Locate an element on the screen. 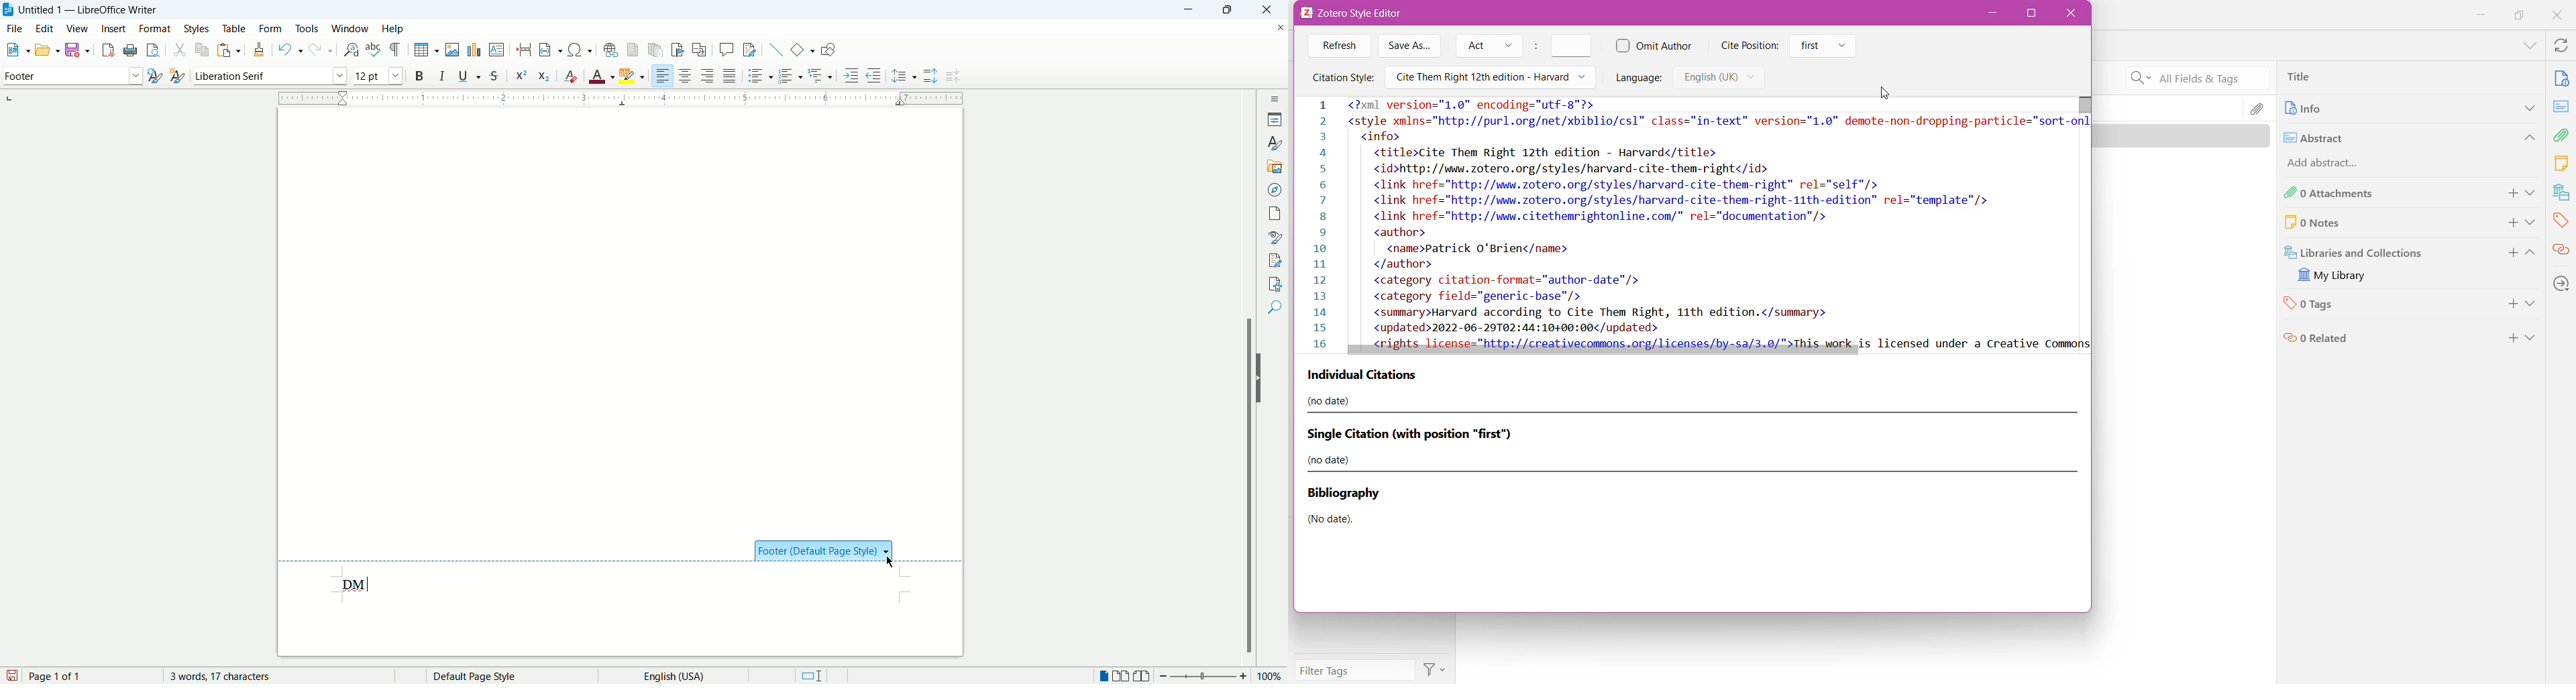 Image resolution: width=2576 pixels, height=700 pixels. font name is located at coordinates (270, 76).